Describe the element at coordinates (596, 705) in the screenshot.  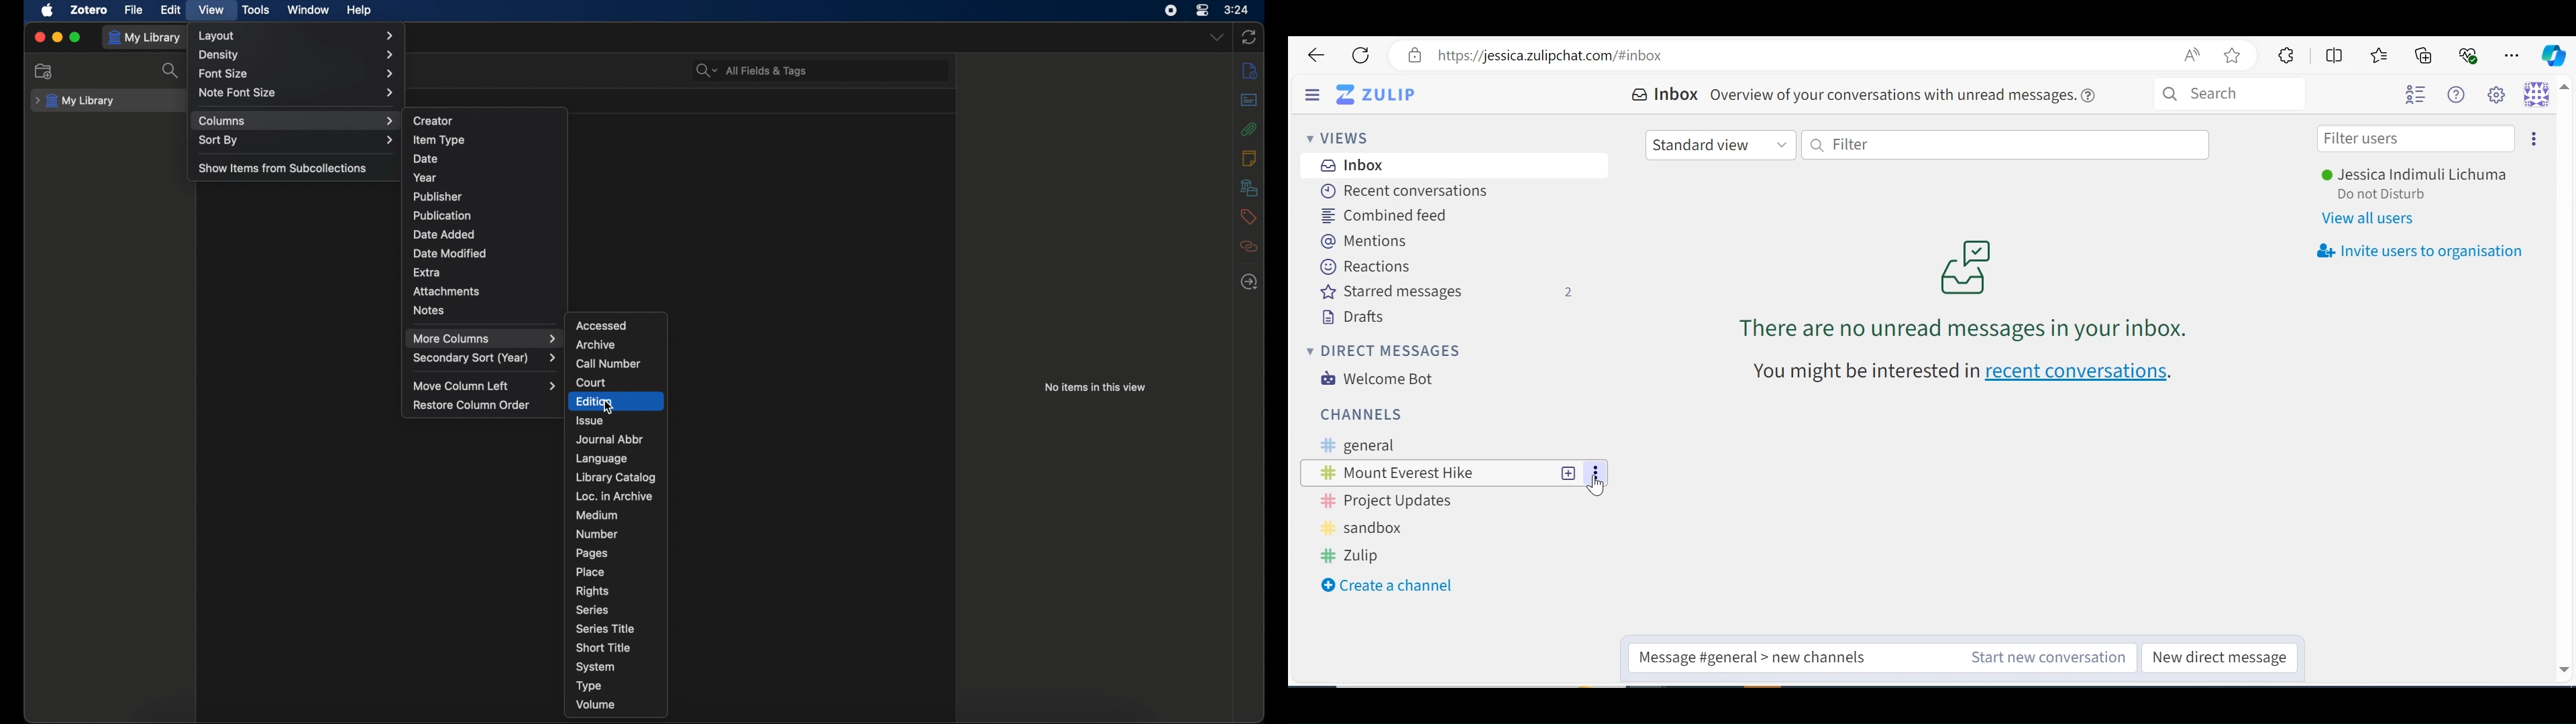
I see `volume` at that location.